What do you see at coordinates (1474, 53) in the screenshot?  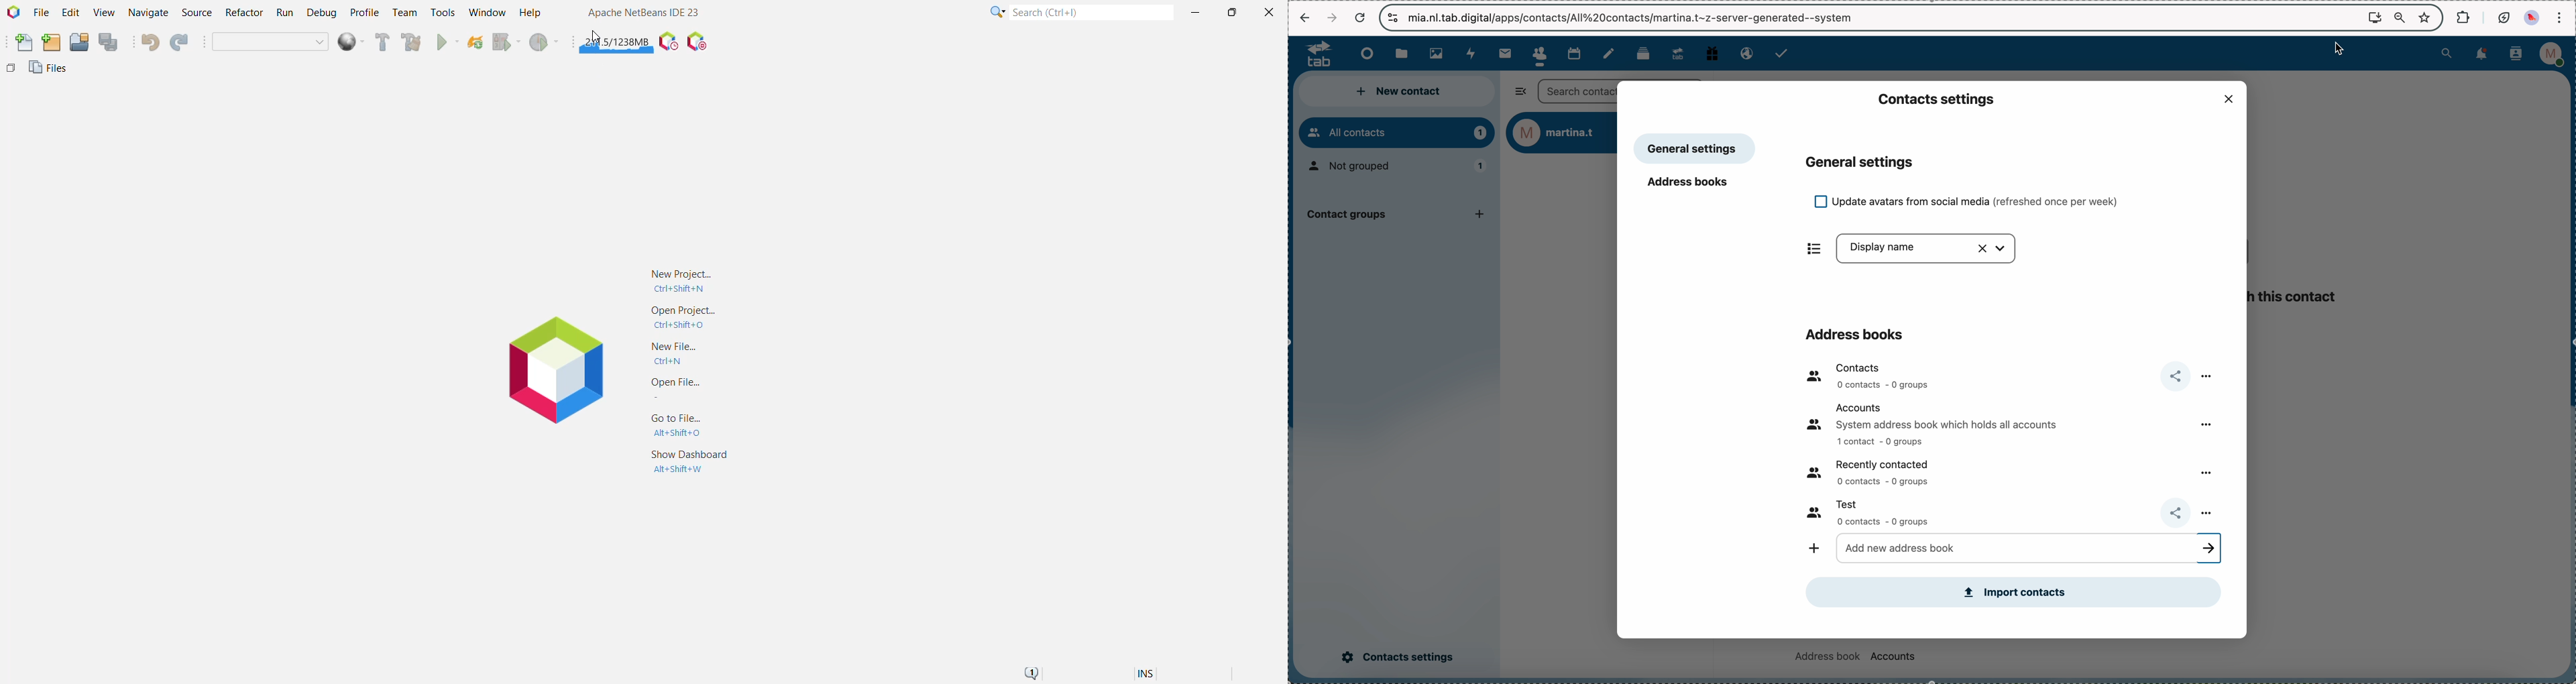 I see `activity` at bounding box center [1474, 53].